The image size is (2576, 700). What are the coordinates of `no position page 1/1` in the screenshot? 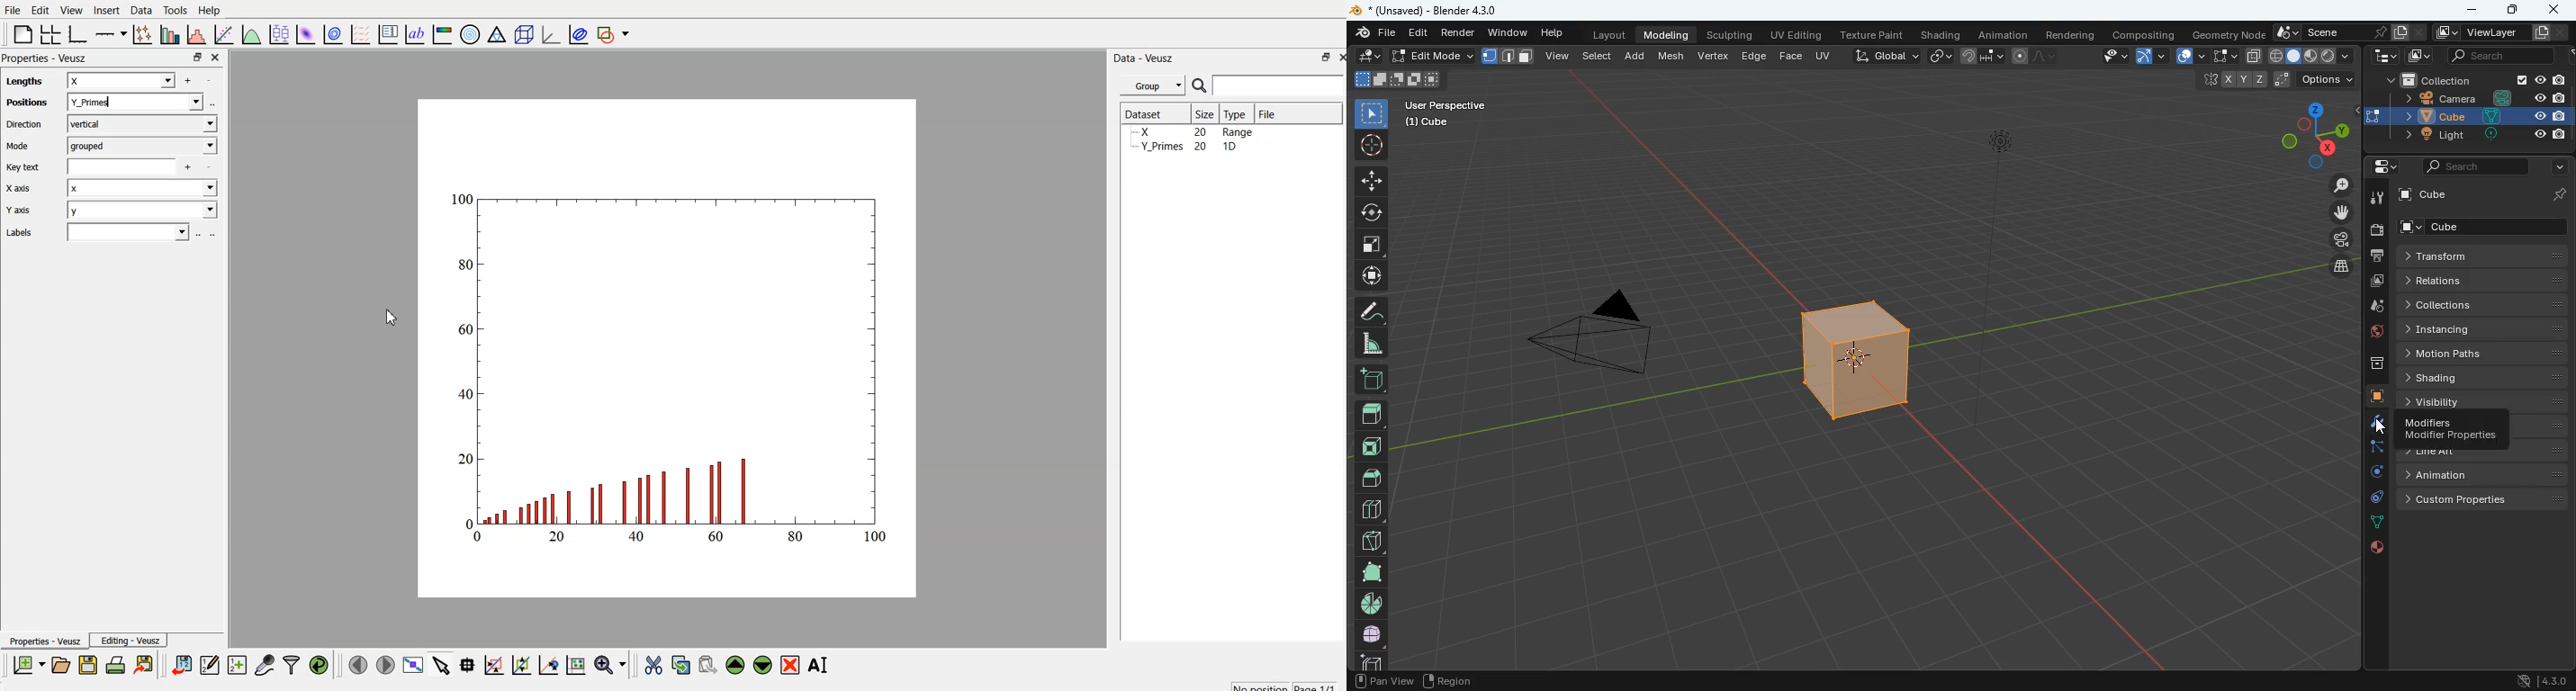 It's located at (1278, 684).